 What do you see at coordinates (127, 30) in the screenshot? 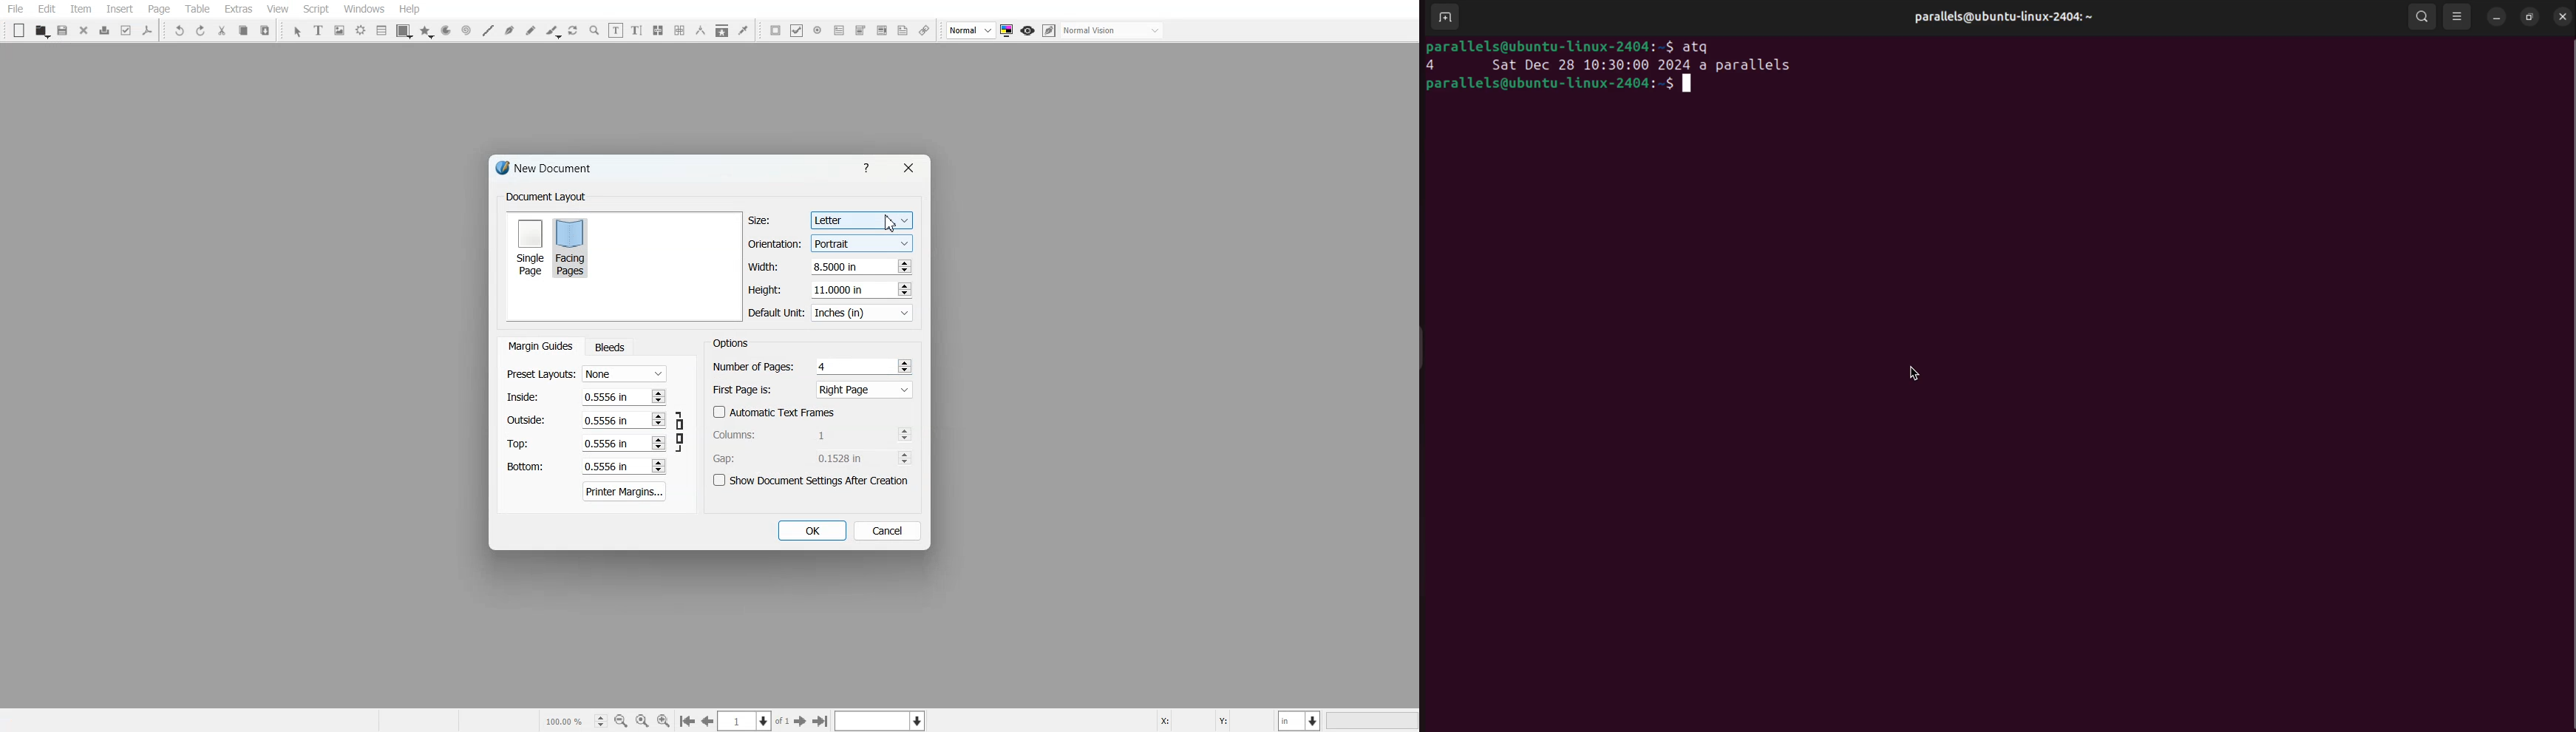
I see `Preflight Verifier` at bounding box center [127, 30].